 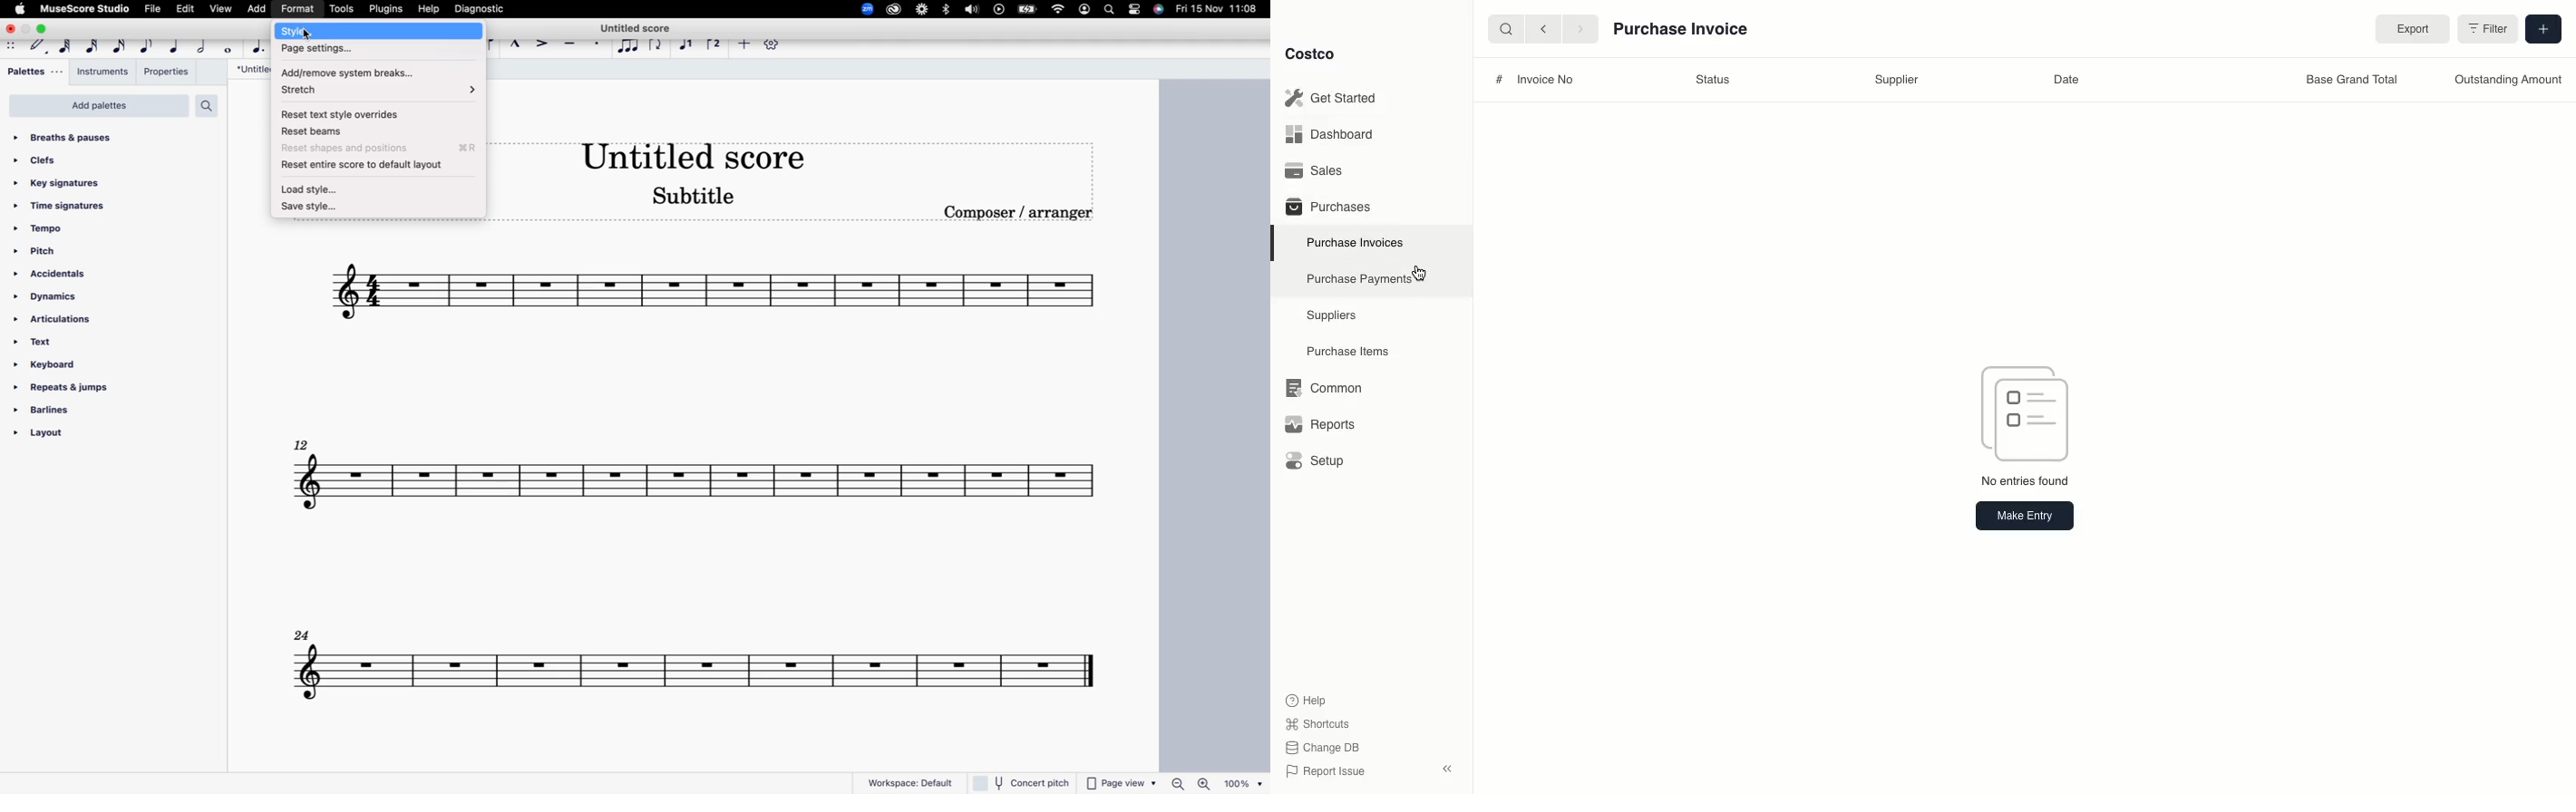 I want to click on Back, so click(x=1543, y=28).